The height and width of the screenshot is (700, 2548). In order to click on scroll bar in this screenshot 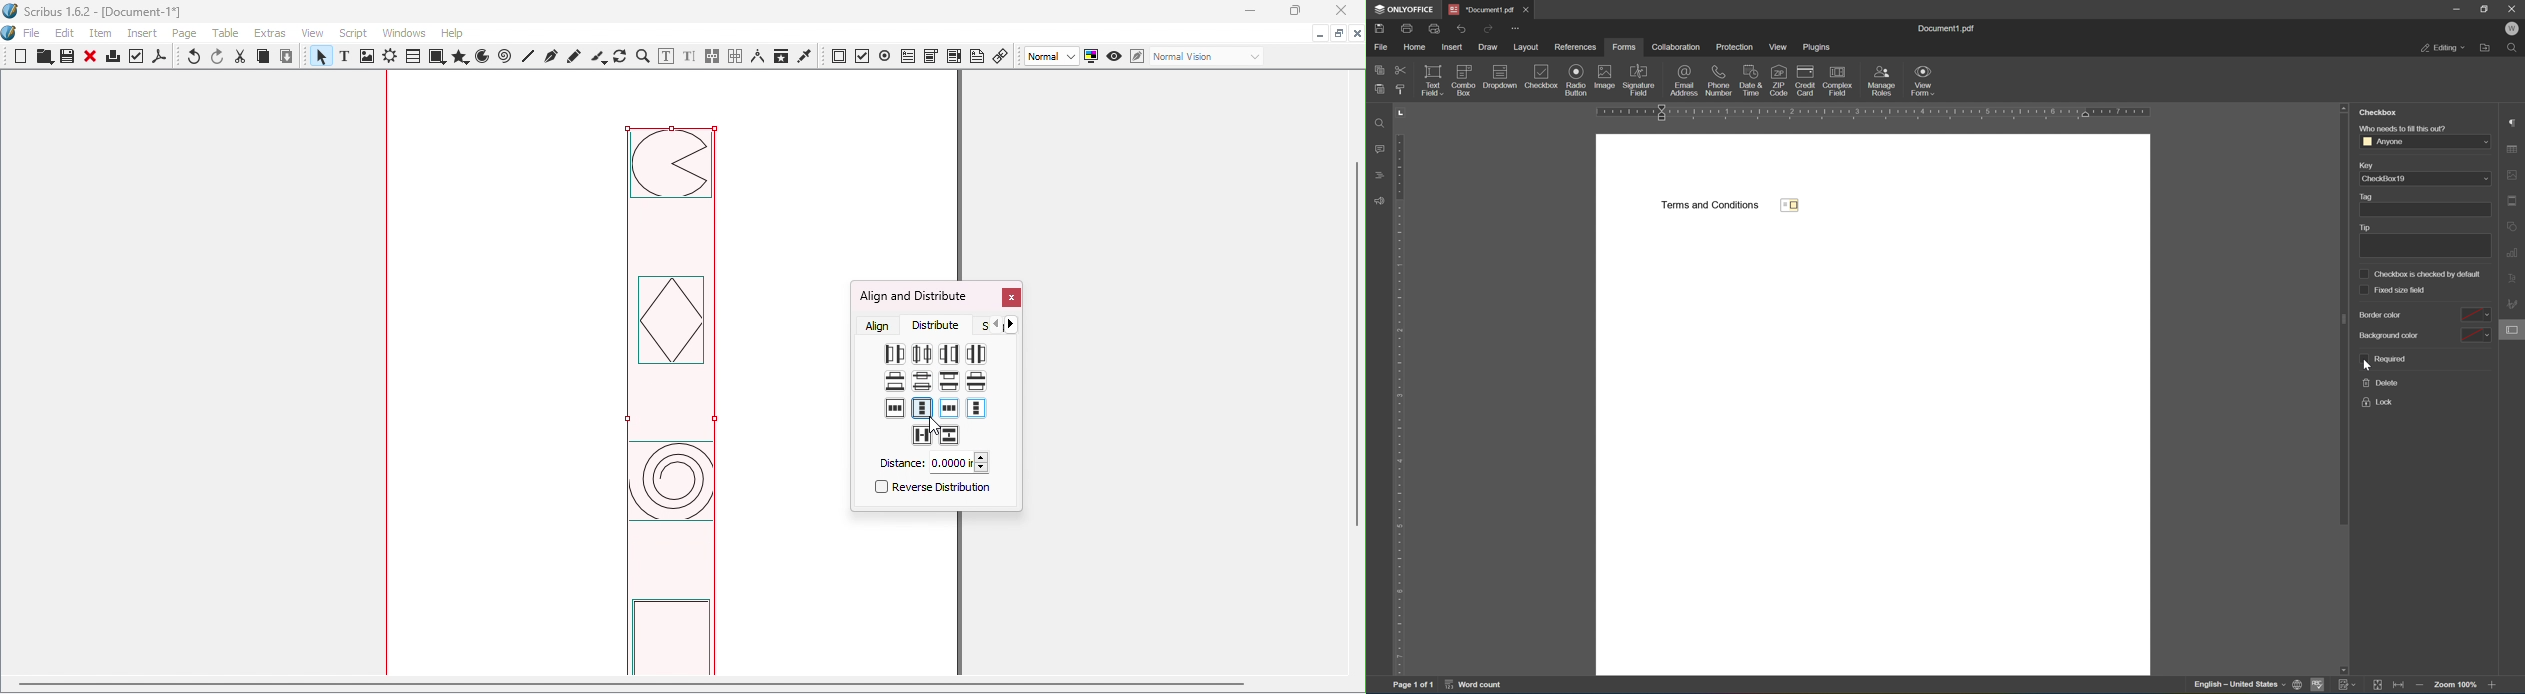, I will do `click(631, 683)`.